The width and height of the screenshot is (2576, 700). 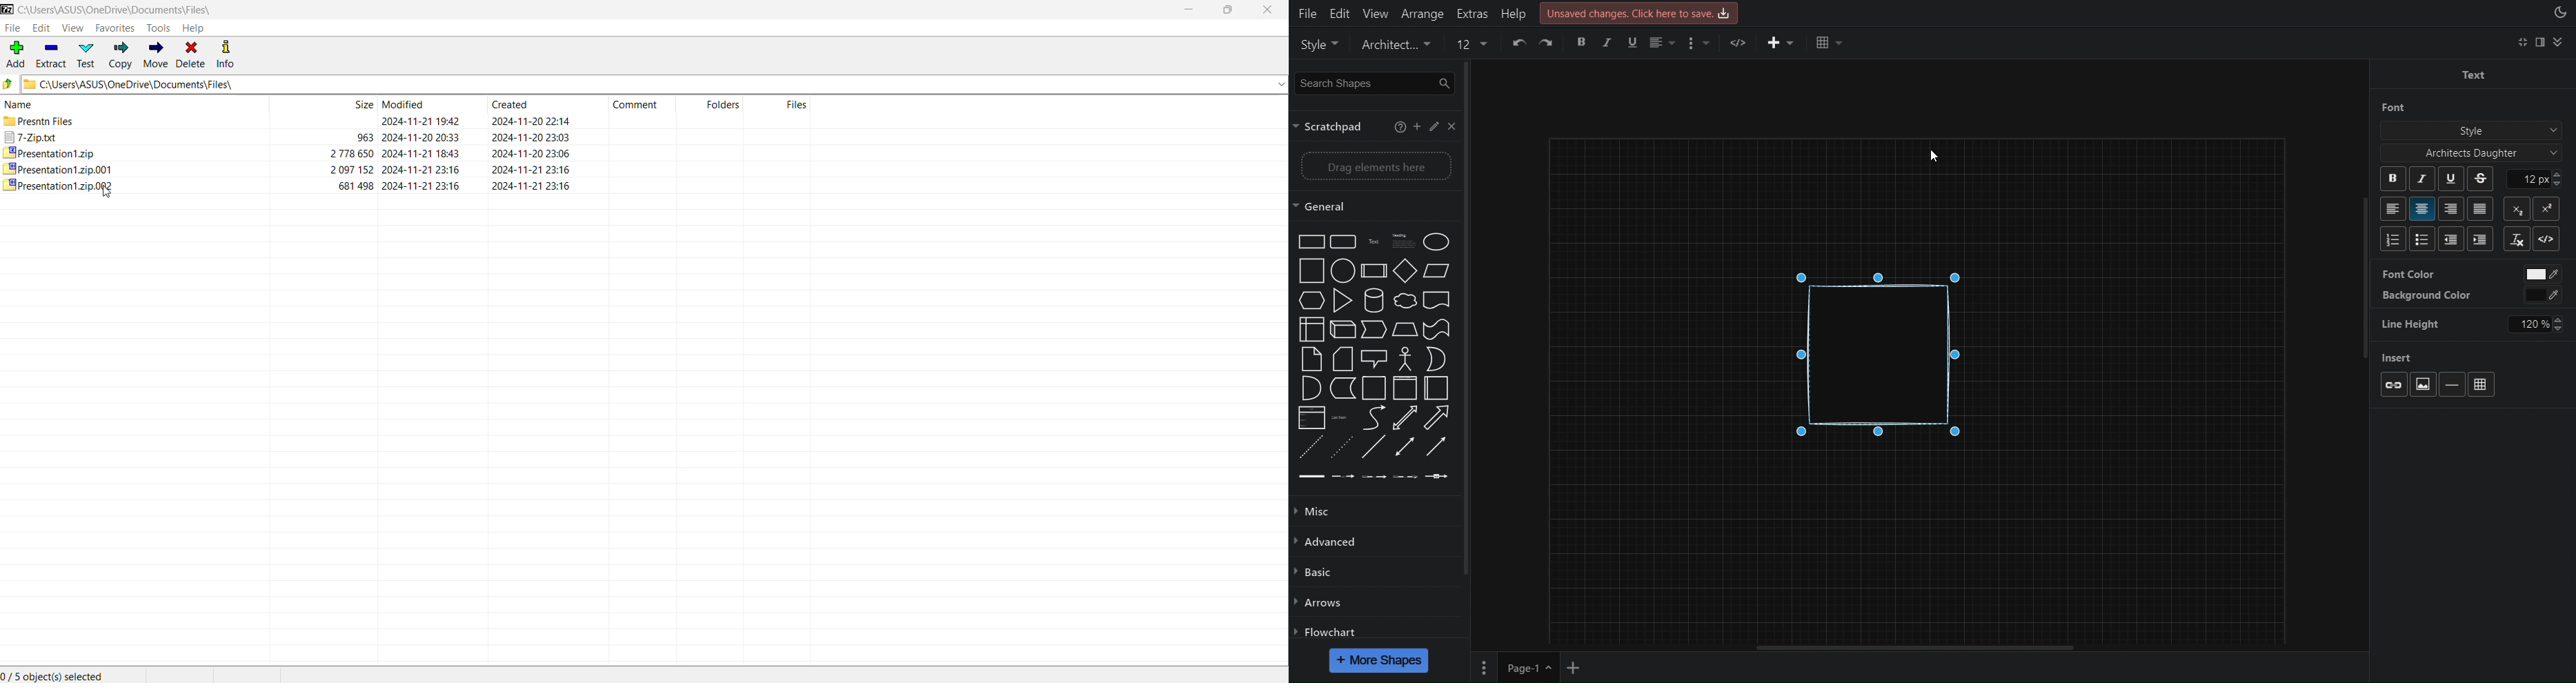 I want to click on Tools, so click(x=159, y=28).